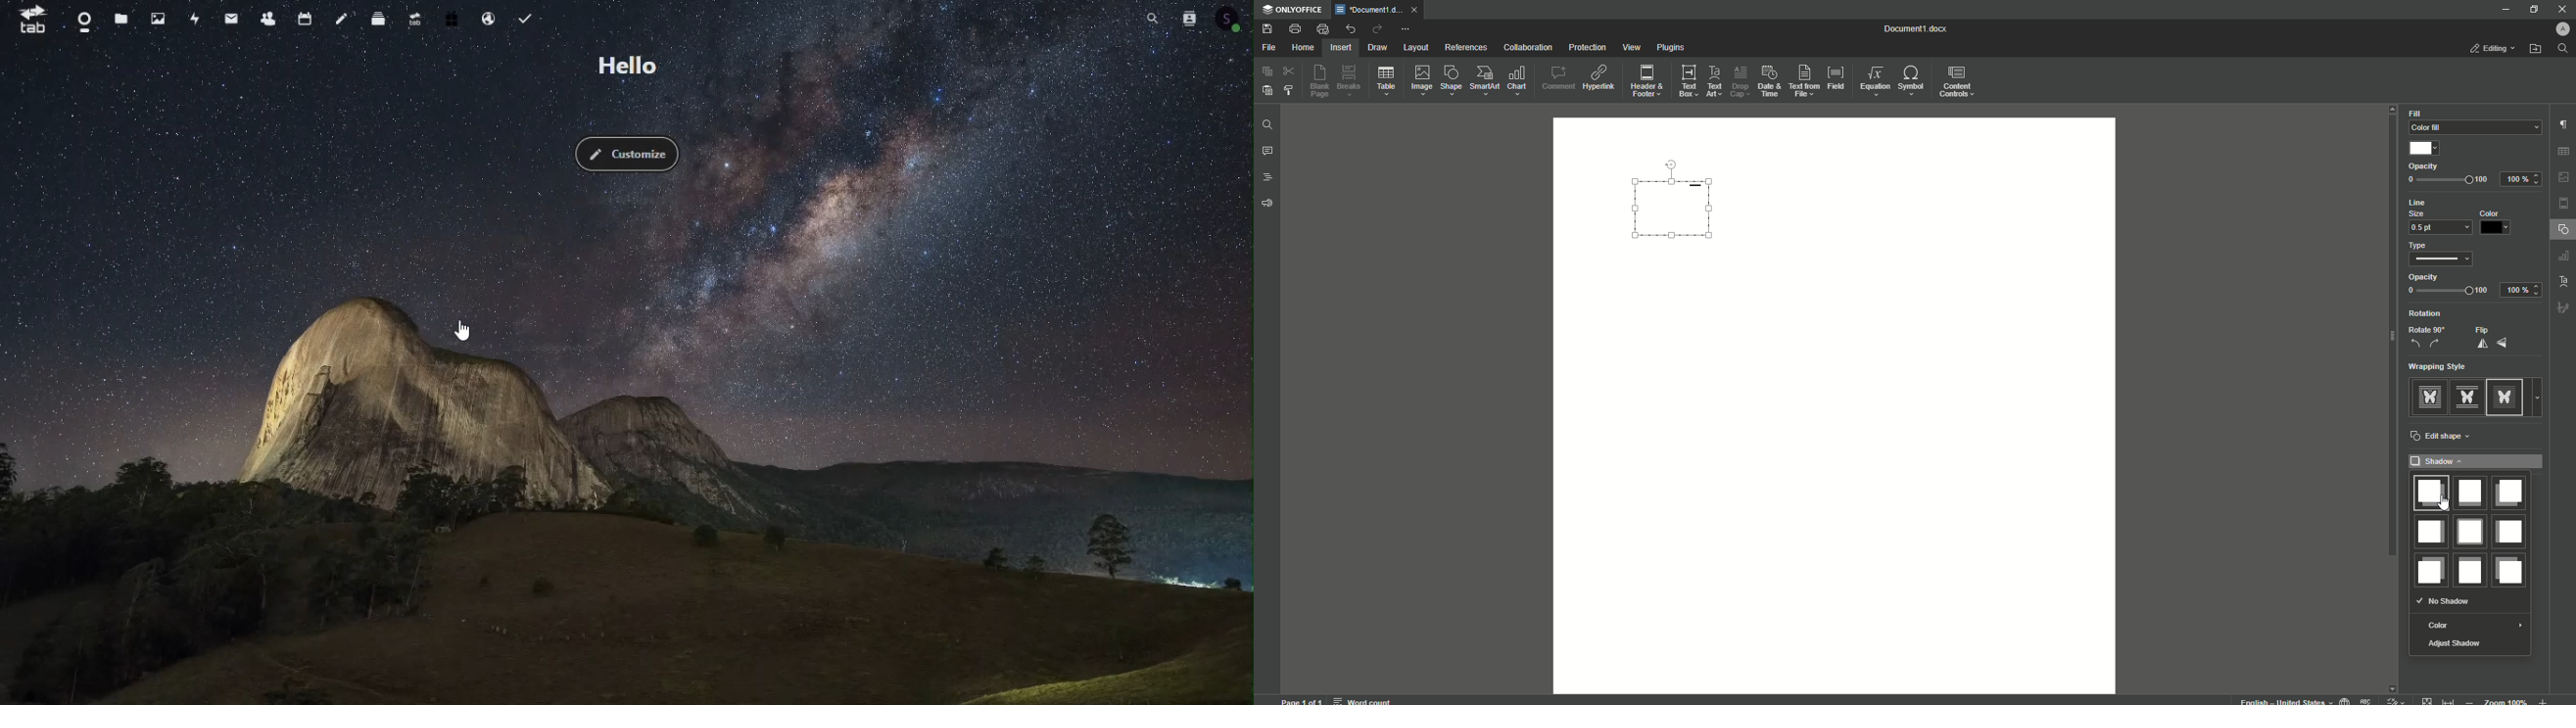  I want to click on spell checking, so click(2367, 700).